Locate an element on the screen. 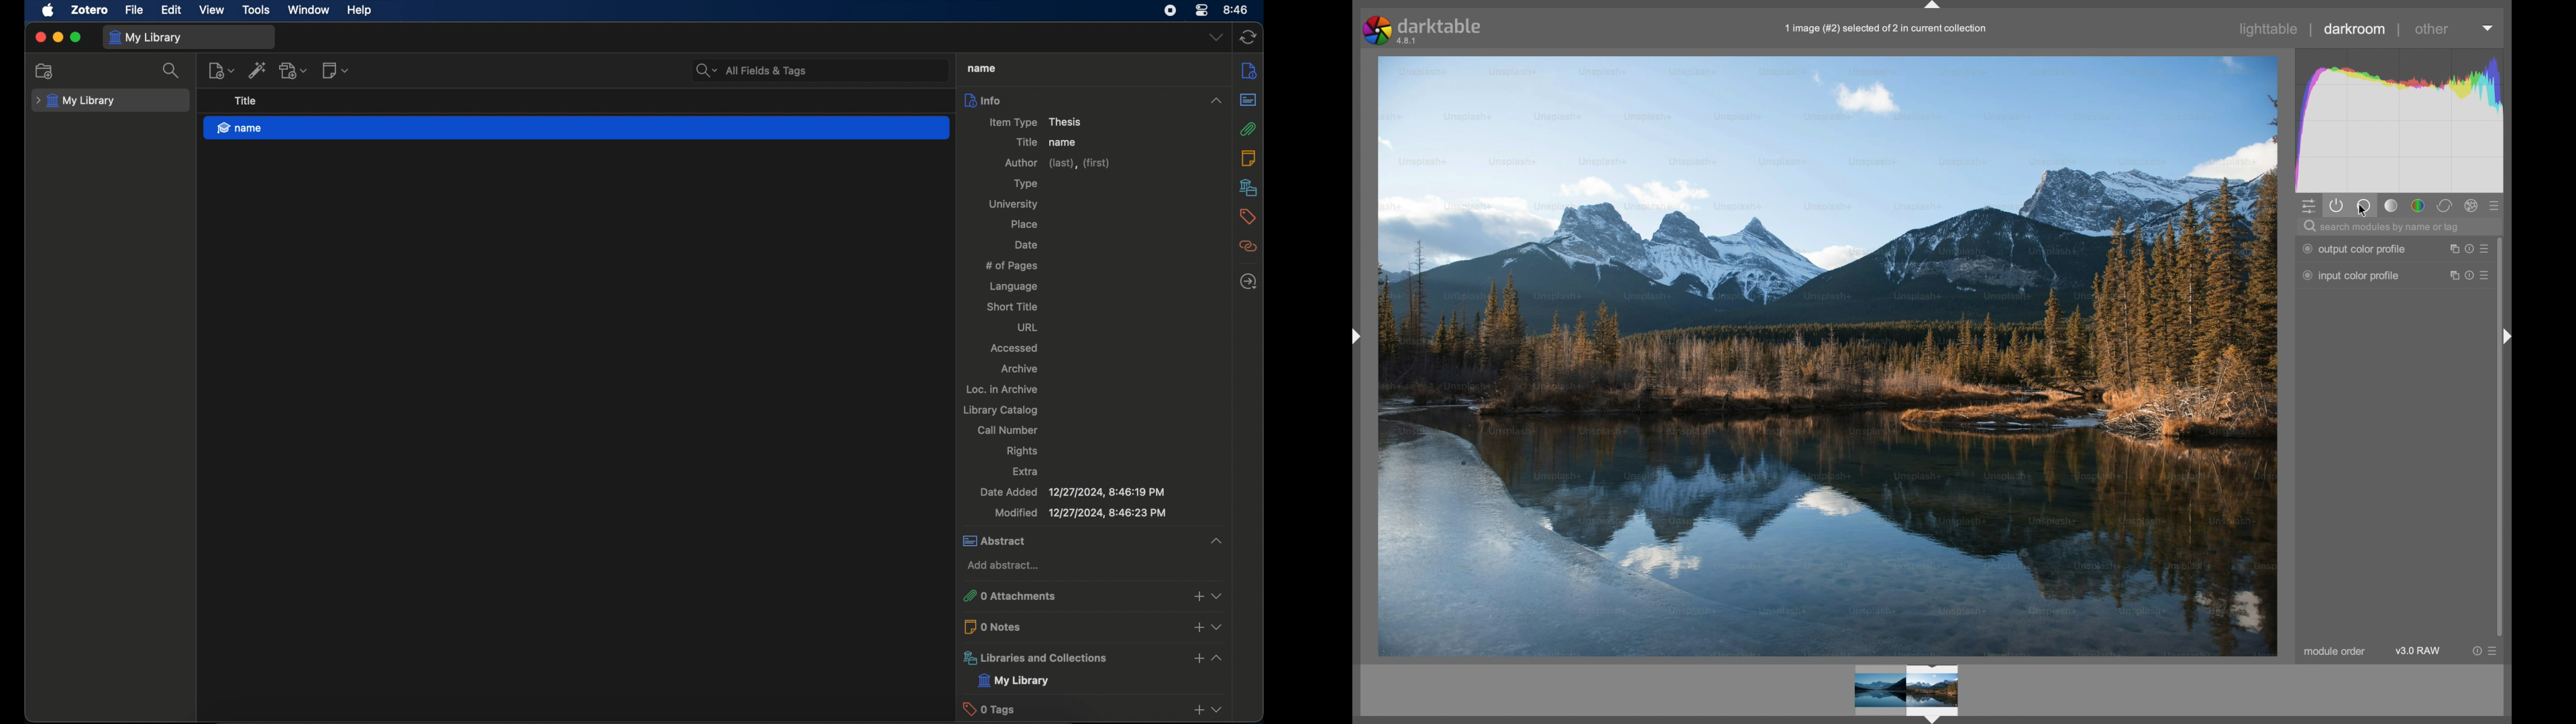 Image resolution: width=2576 pixels, height=728 pixels. title name is located at coordinates (1066, 142).